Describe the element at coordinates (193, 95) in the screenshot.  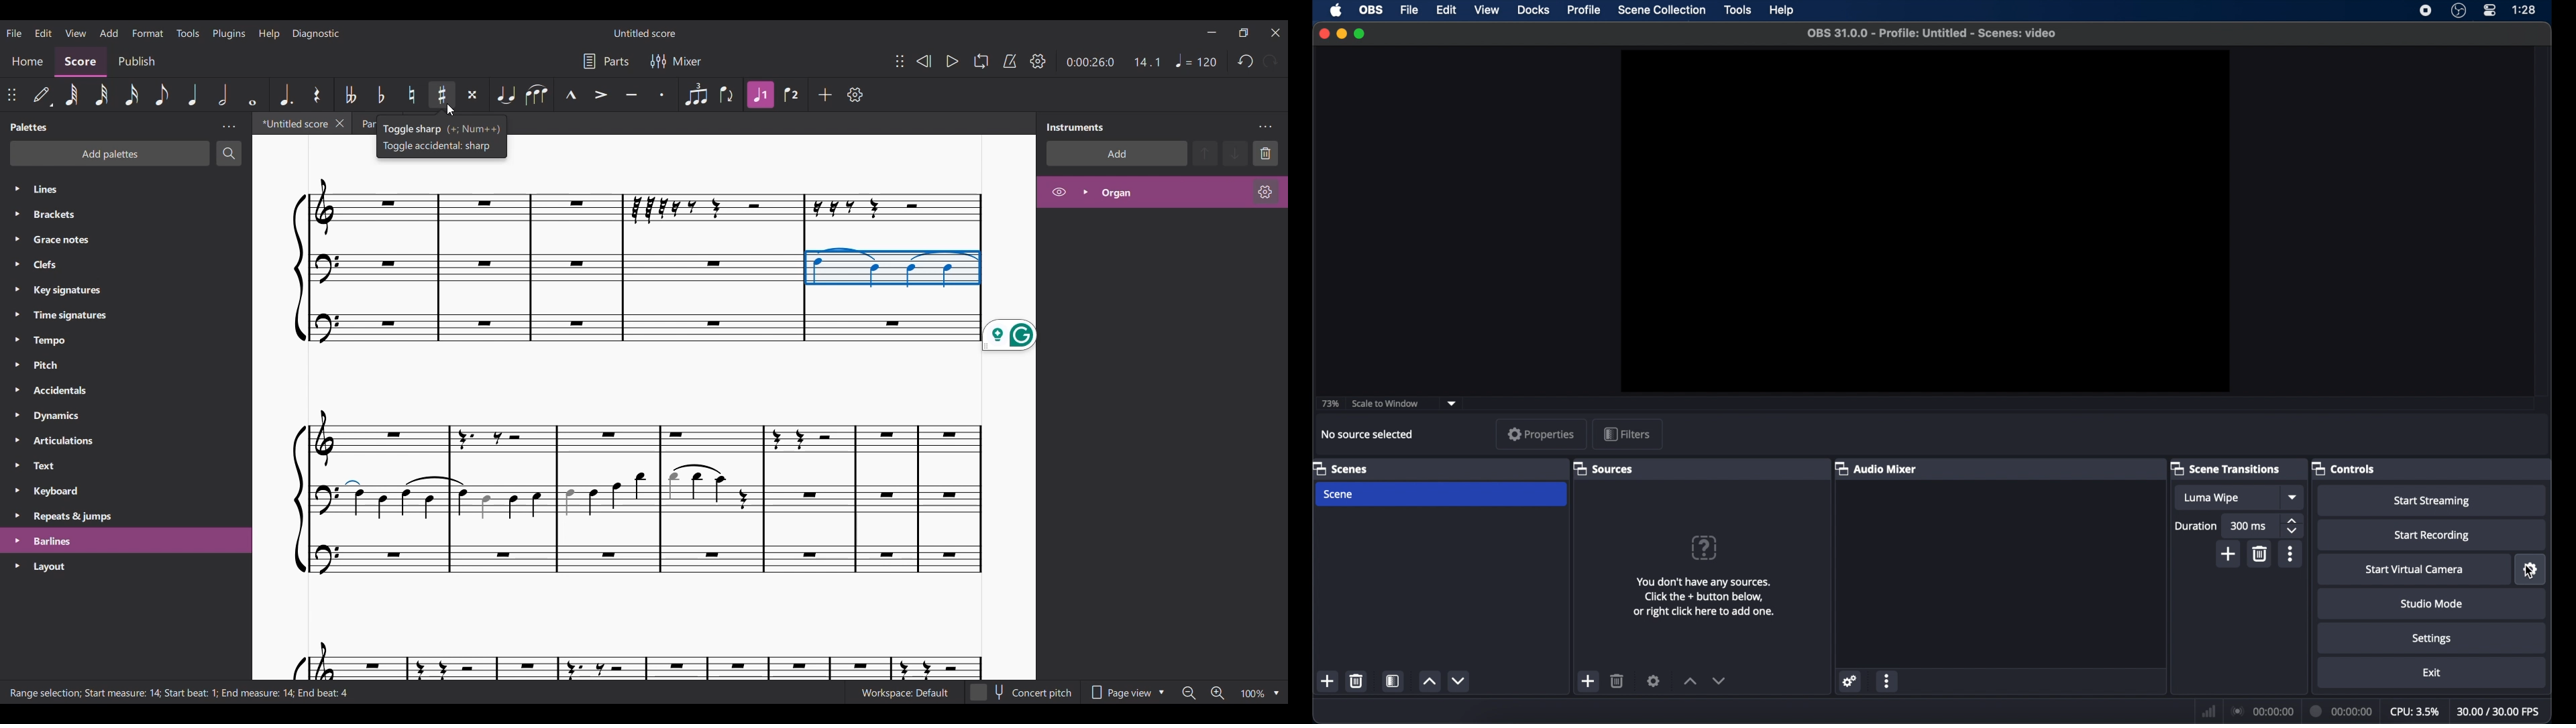
I see `Quarter note` at that location.